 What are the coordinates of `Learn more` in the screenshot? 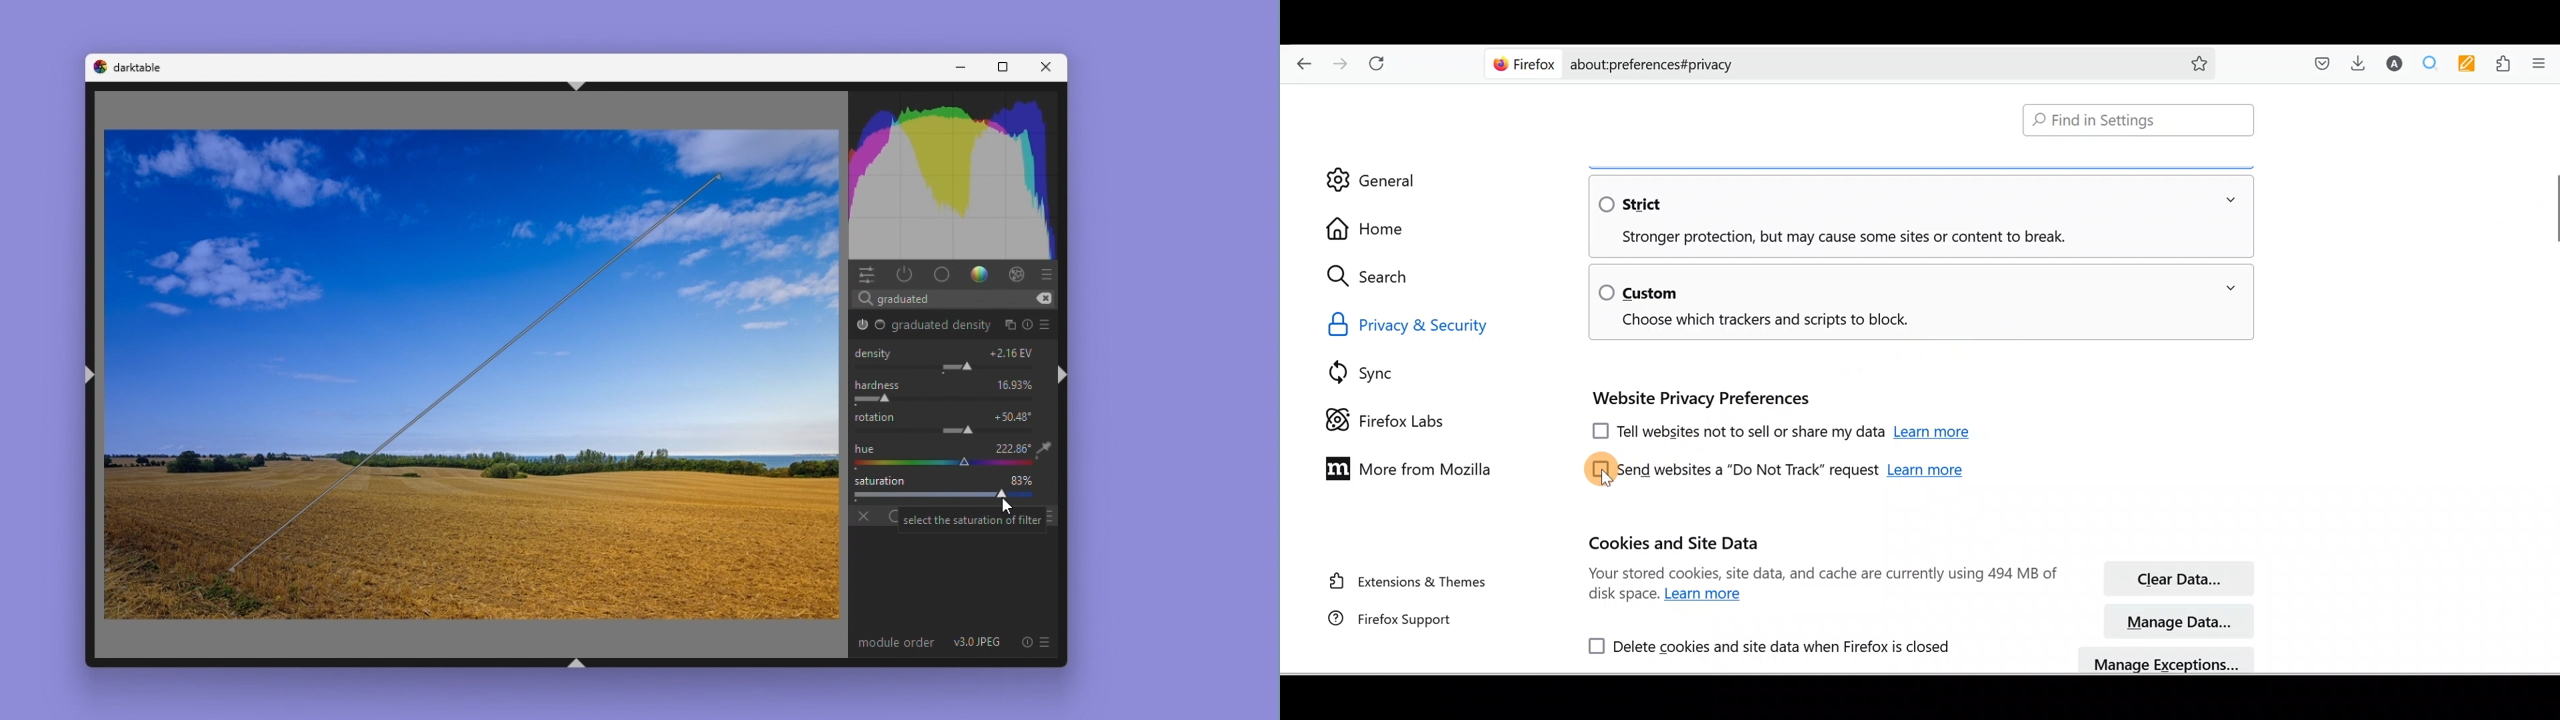 It's located at (1925, 472).